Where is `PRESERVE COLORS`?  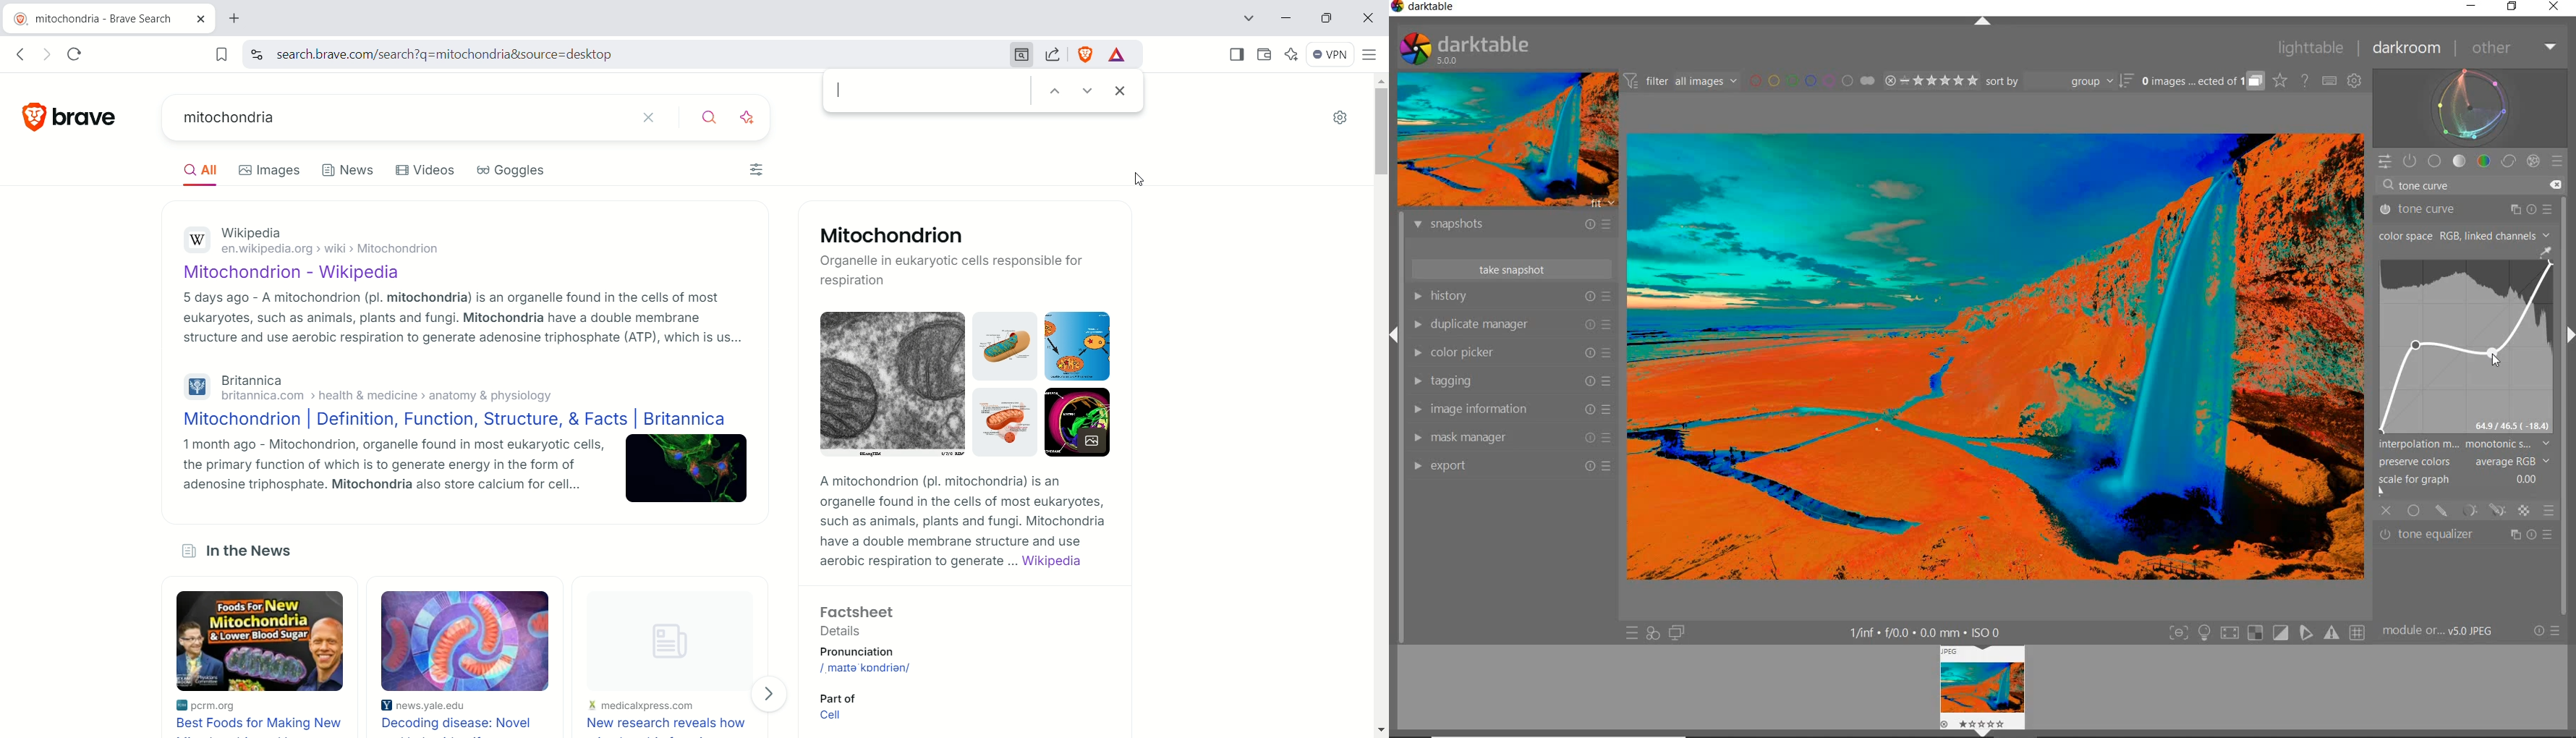 PRESERVE COLORS is located at coordinates (2467, 462).